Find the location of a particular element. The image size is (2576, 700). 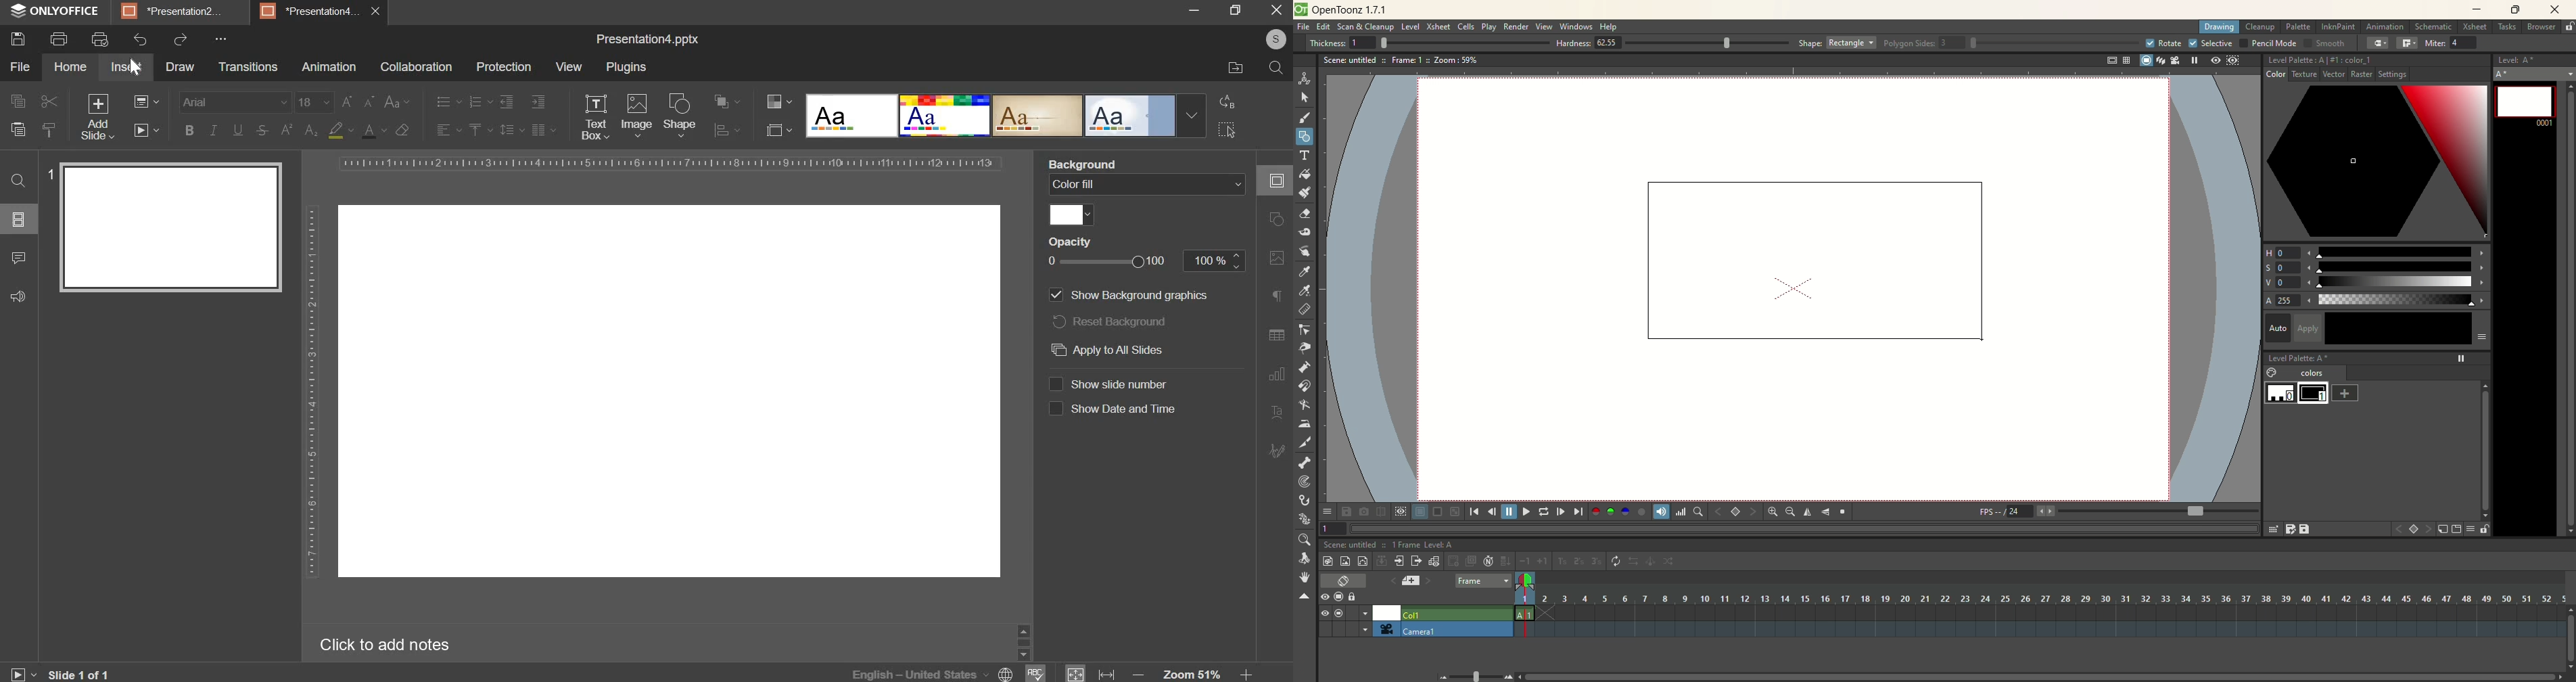

slideshow is located at coordinates (24, 673).